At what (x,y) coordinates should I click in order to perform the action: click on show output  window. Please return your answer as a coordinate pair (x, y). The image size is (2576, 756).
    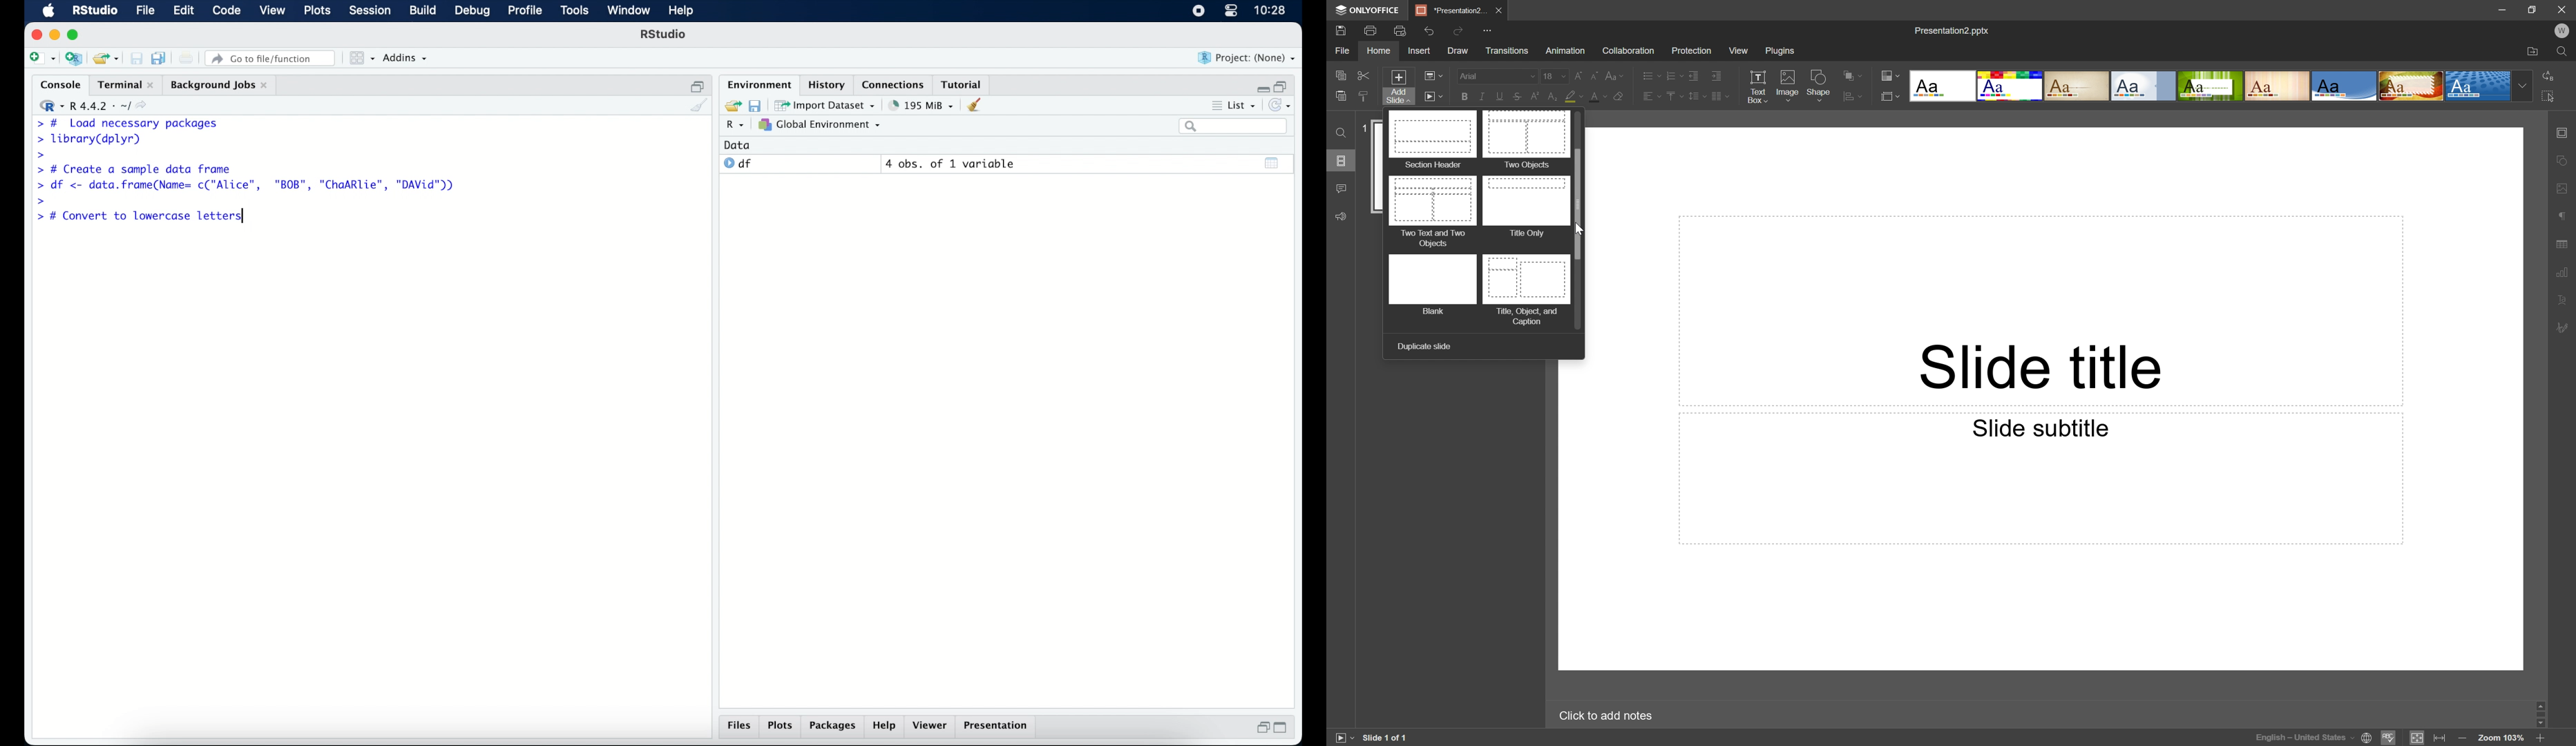
    Looking at the image, I should click on (1272, 162).